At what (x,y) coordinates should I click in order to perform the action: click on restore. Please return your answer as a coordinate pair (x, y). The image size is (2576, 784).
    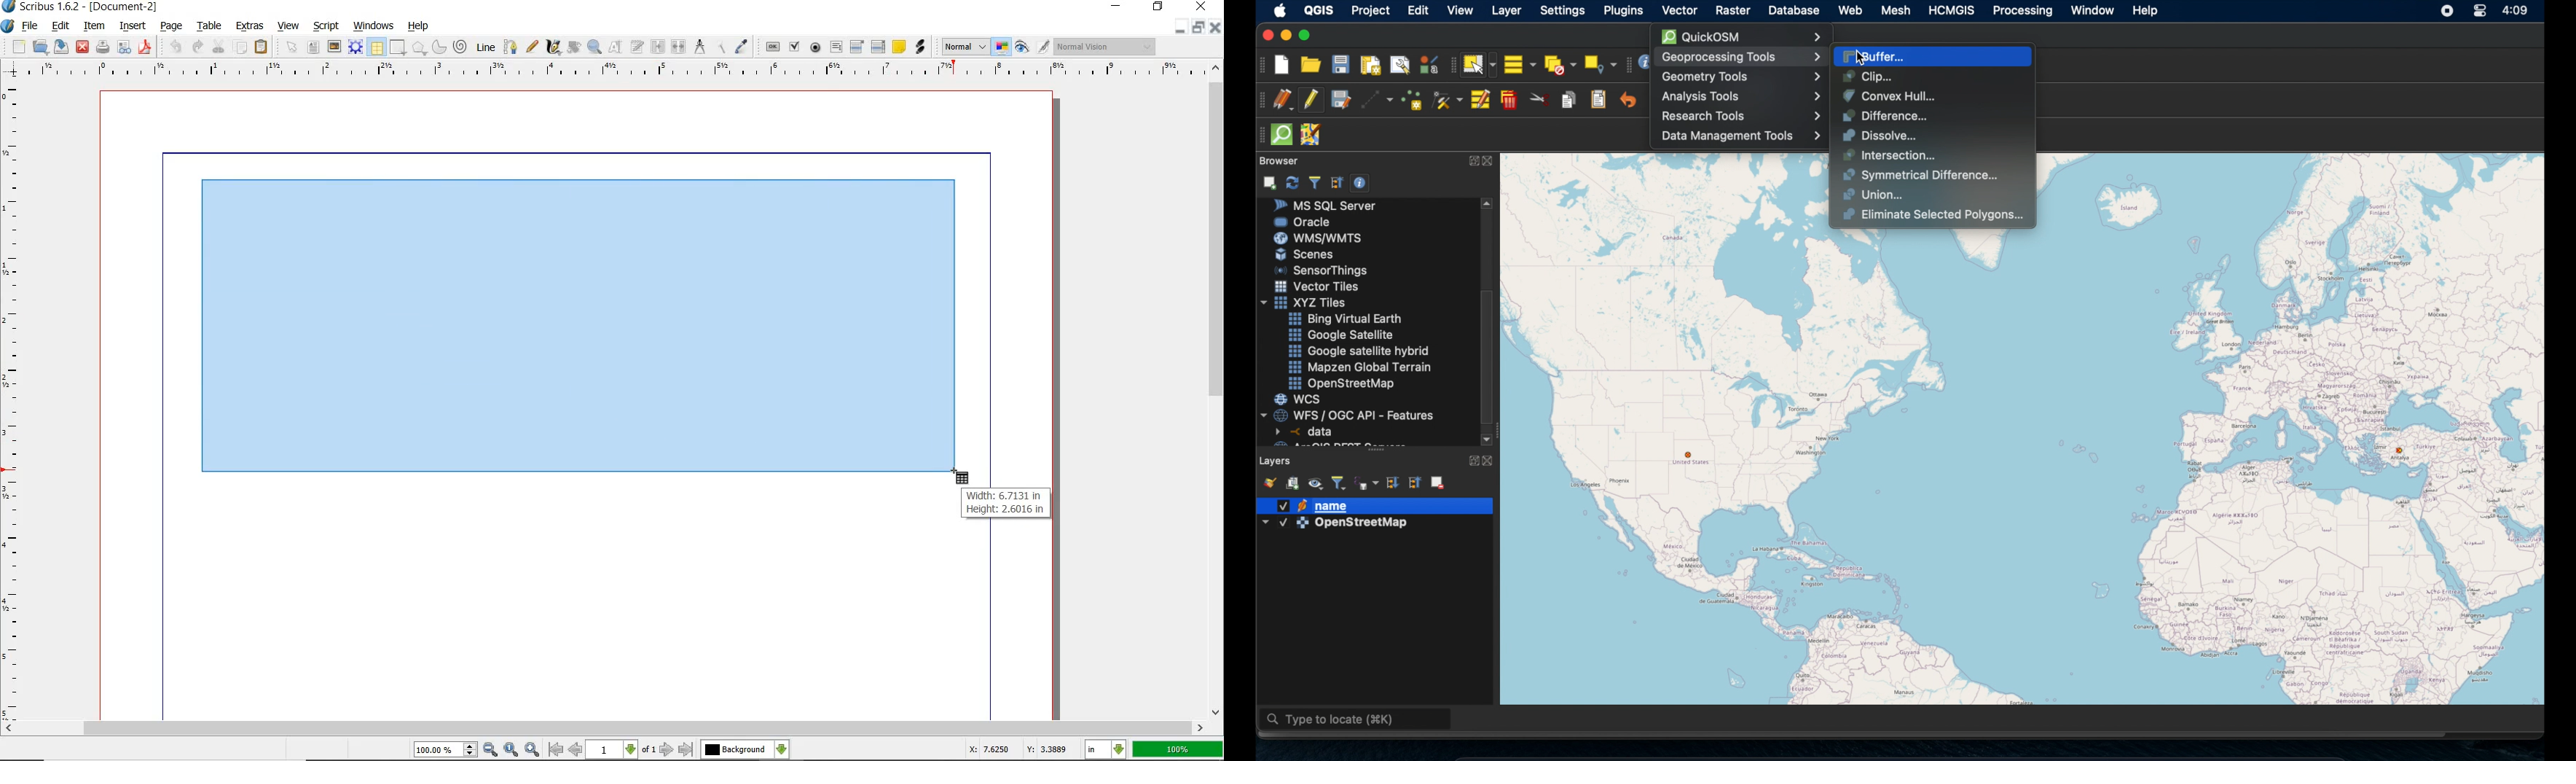
    Looking at the image, I should click on (1158, 7).